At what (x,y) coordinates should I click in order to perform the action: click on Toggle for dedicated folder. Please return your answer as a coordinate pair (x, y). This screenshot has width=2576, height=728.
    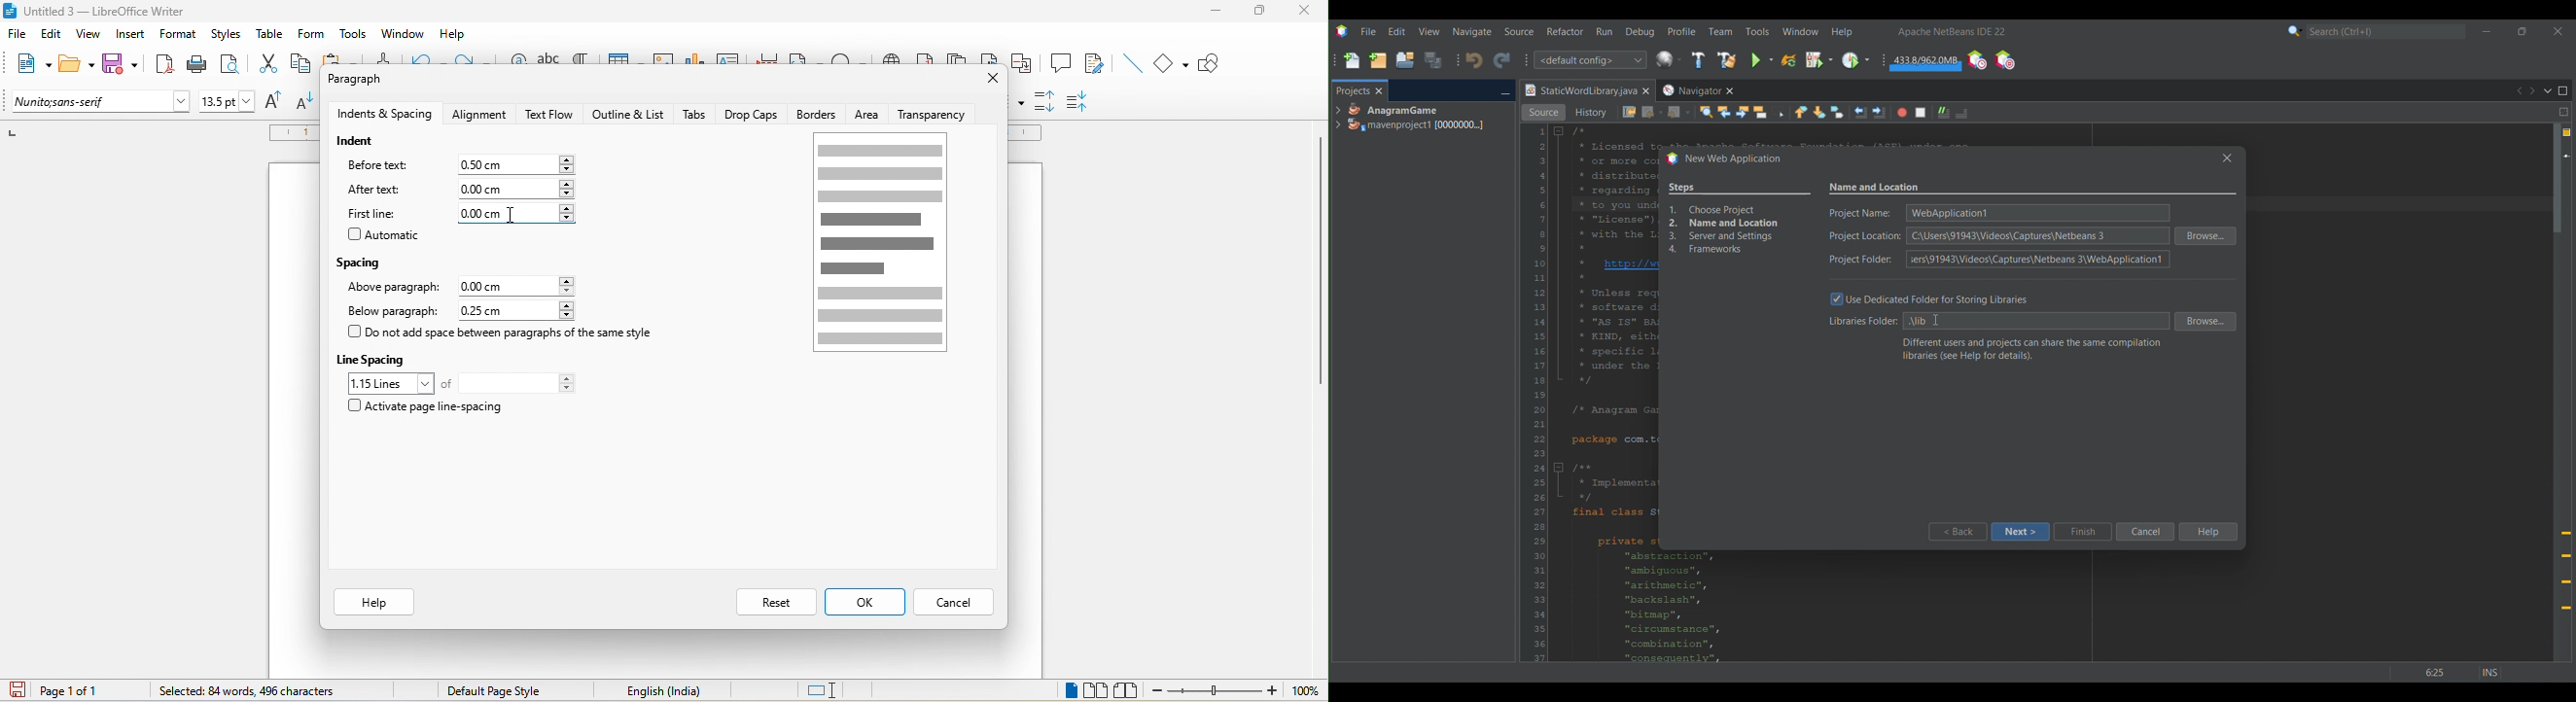
    Looking at the image, I should click on (1941, 298).